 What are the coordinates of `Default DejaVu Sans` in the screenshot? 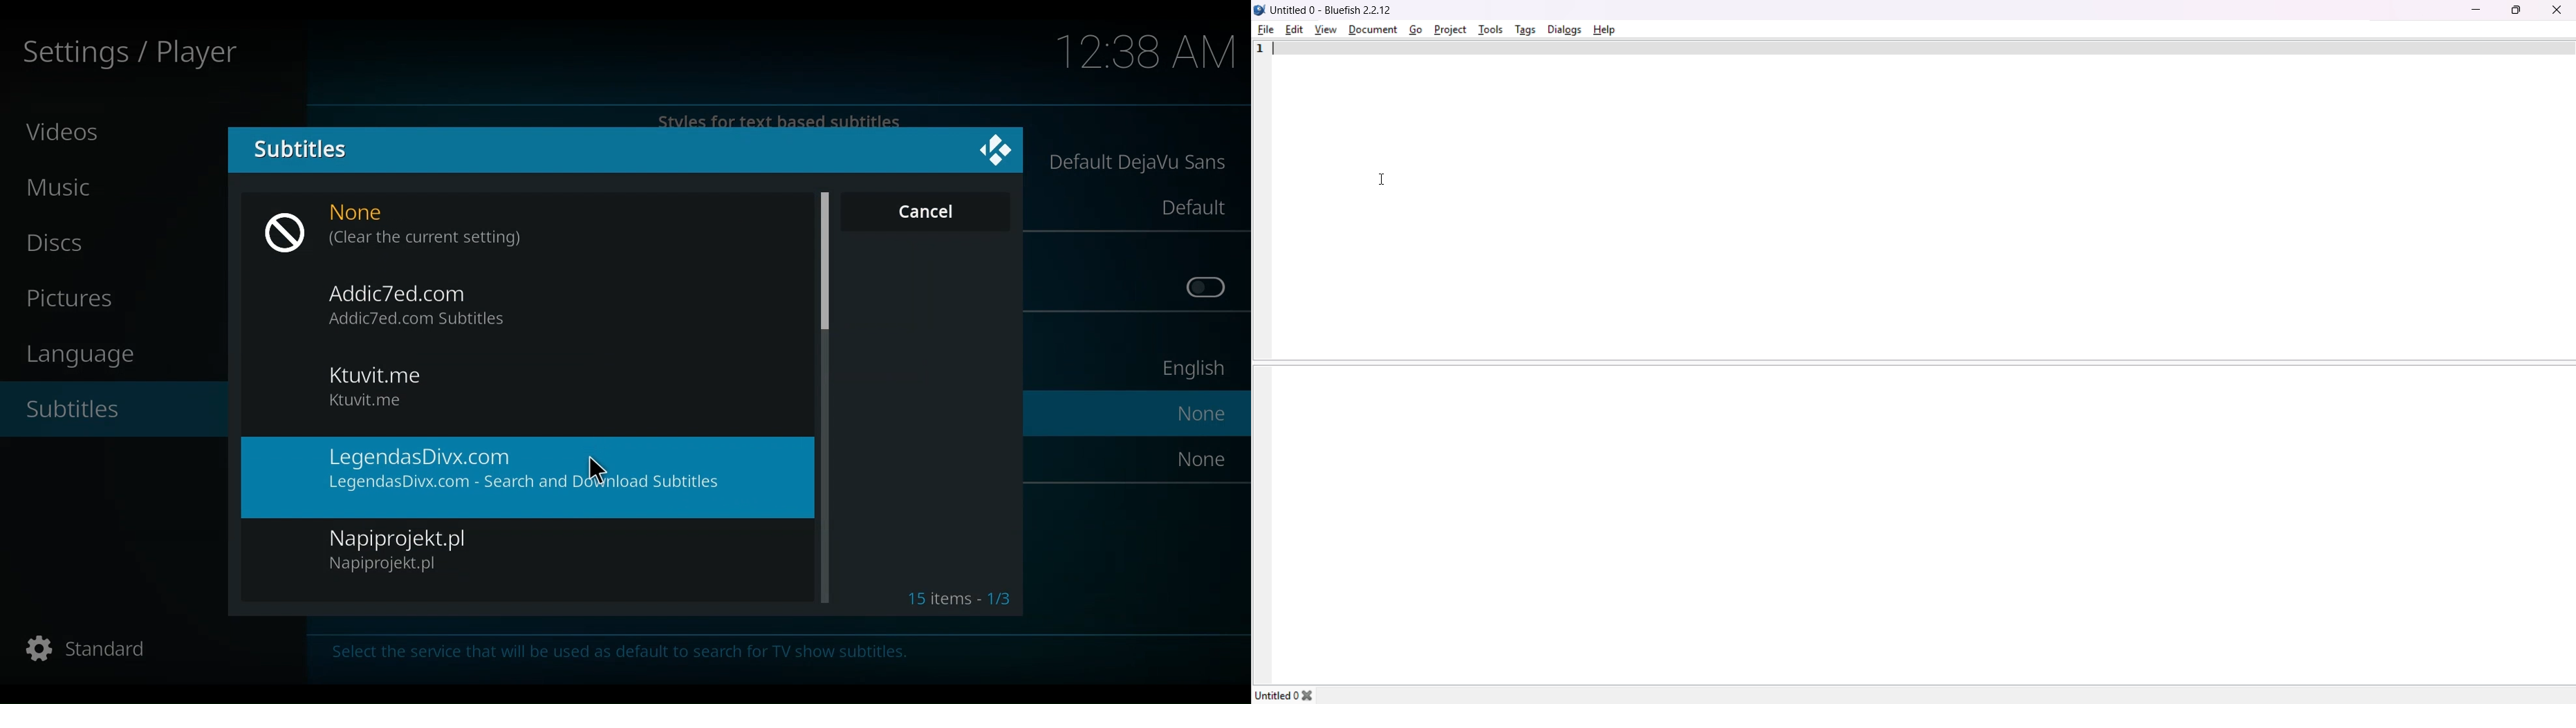 It's located at (1139, 164).